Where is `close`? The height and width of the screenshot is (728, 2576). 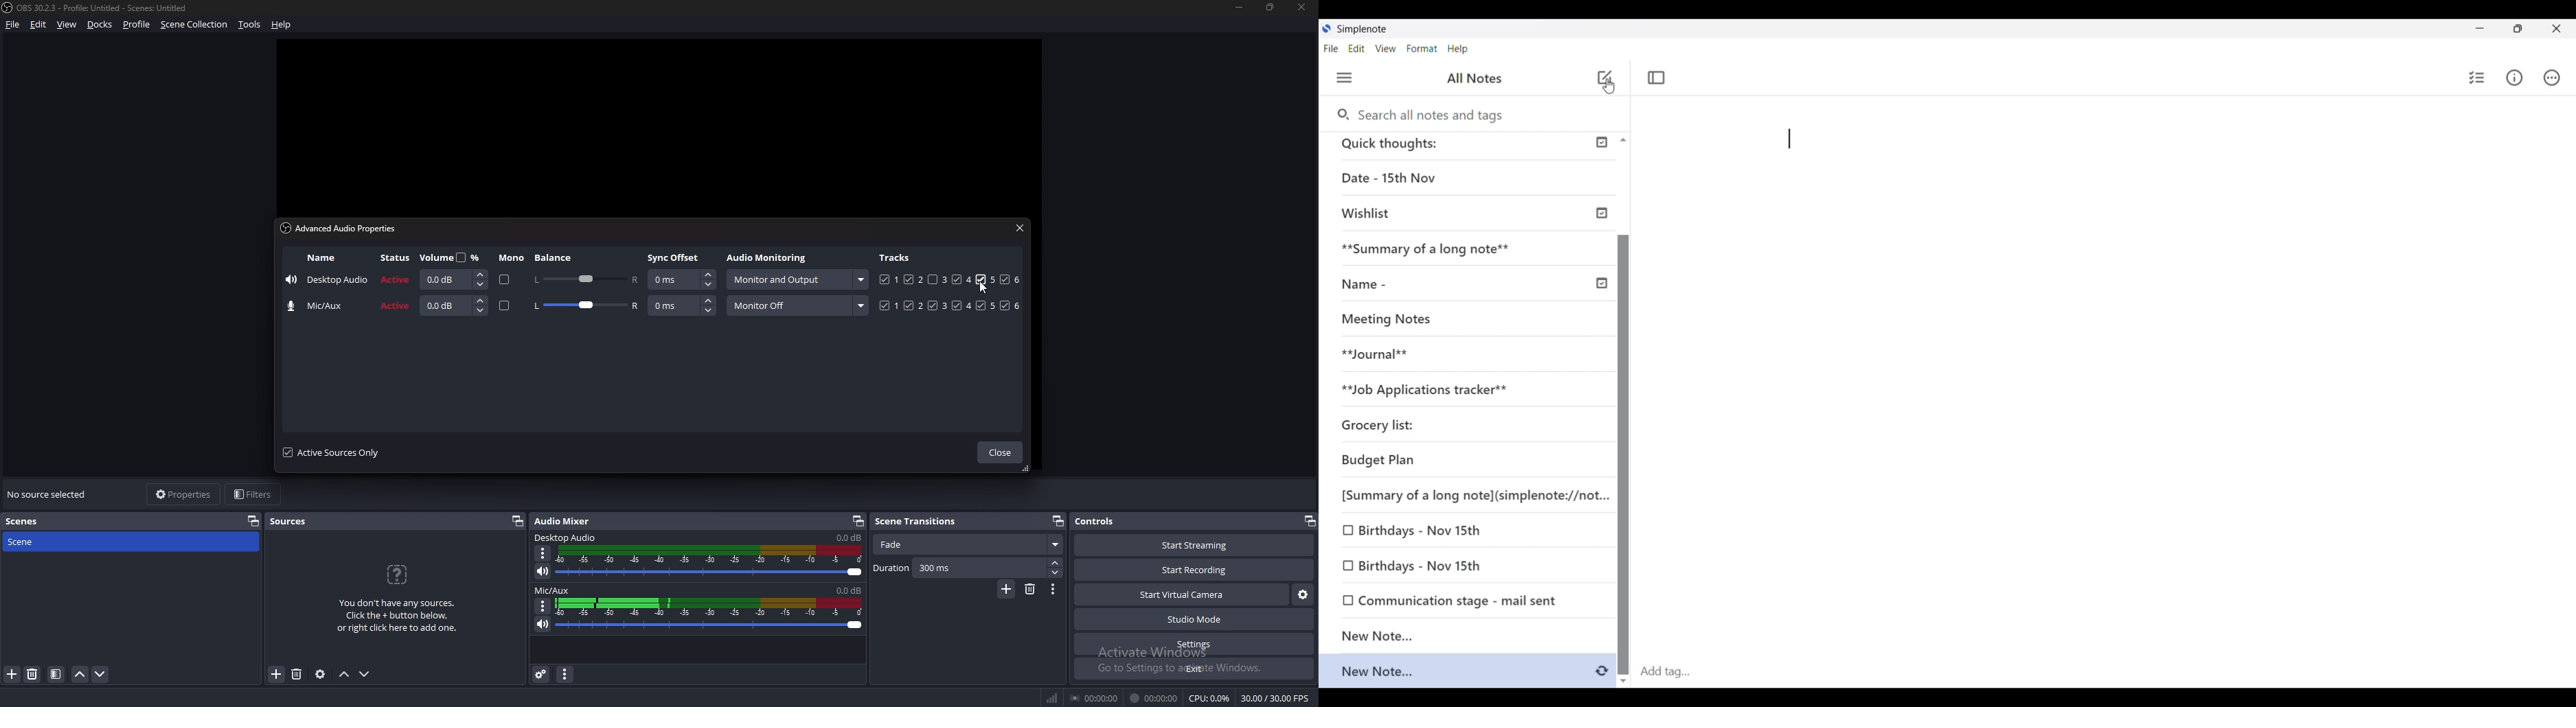
close is located at coordinates (1020, 227).